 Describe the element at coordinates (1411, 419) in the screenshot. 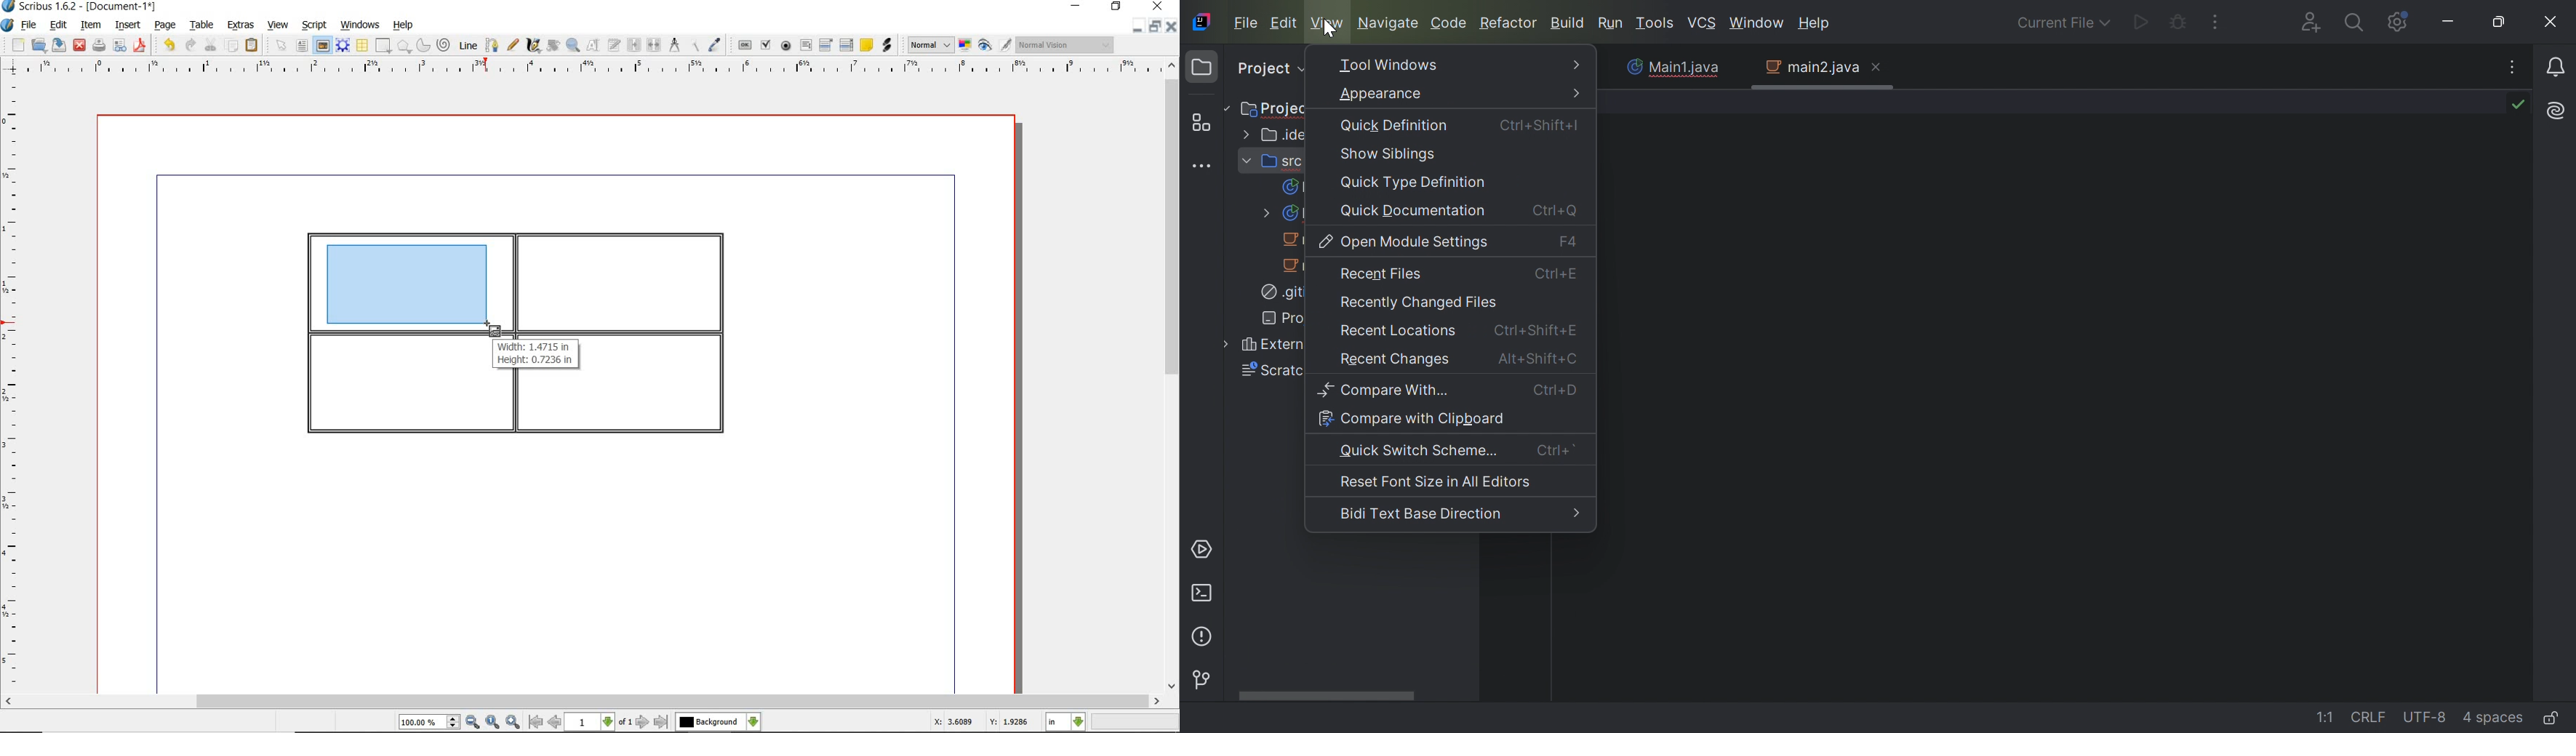

I see `Compare with clipboard` at that location.